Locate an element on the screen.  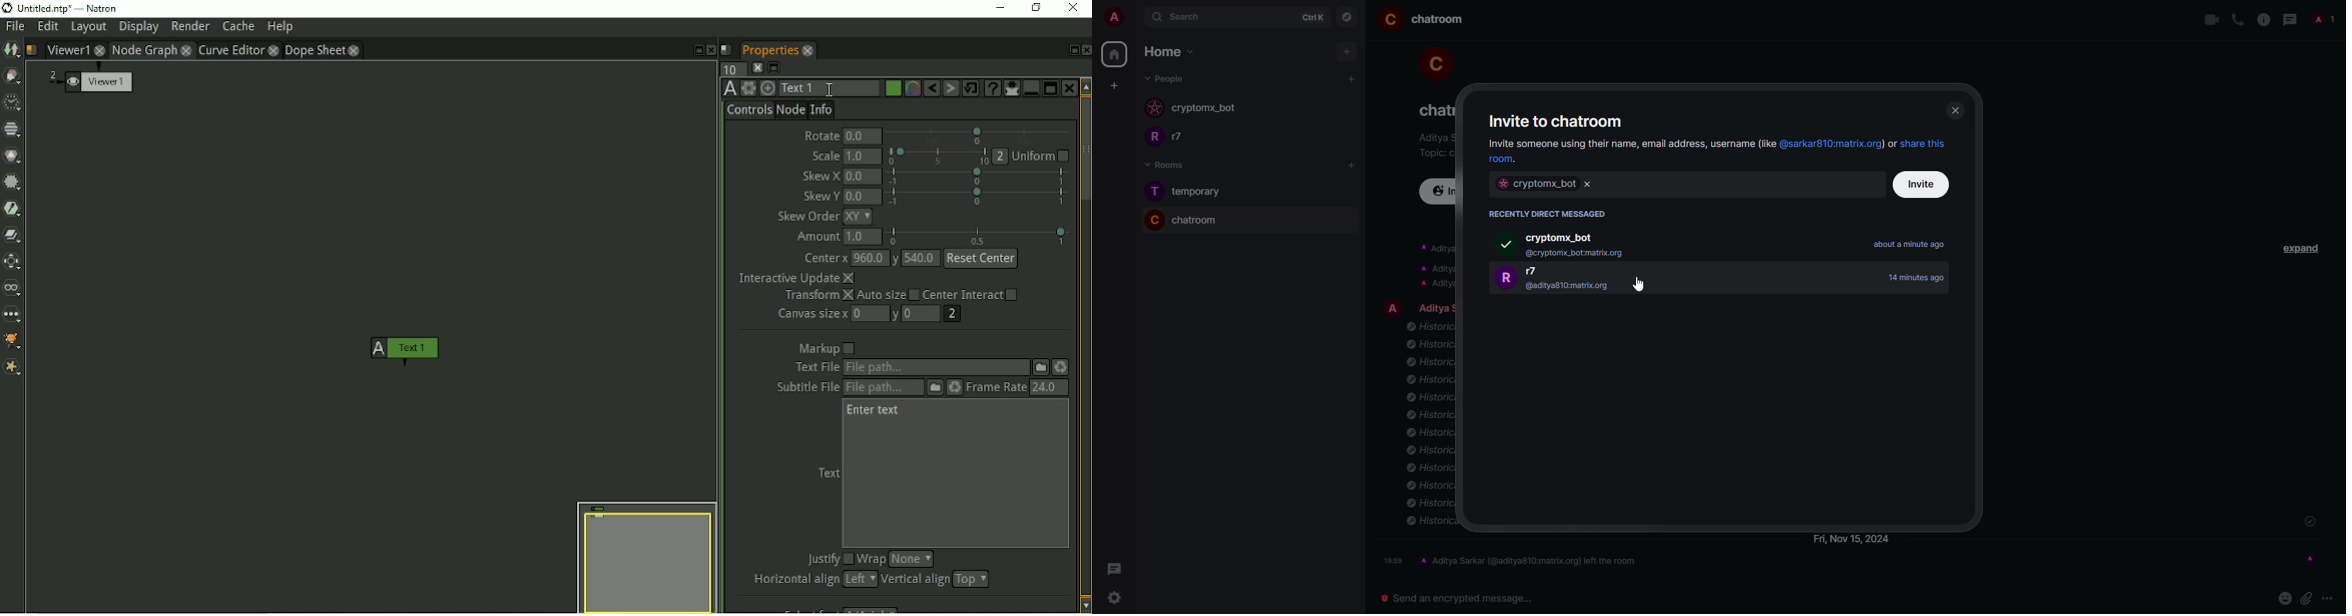
time is located at coordinates (1909, 244).